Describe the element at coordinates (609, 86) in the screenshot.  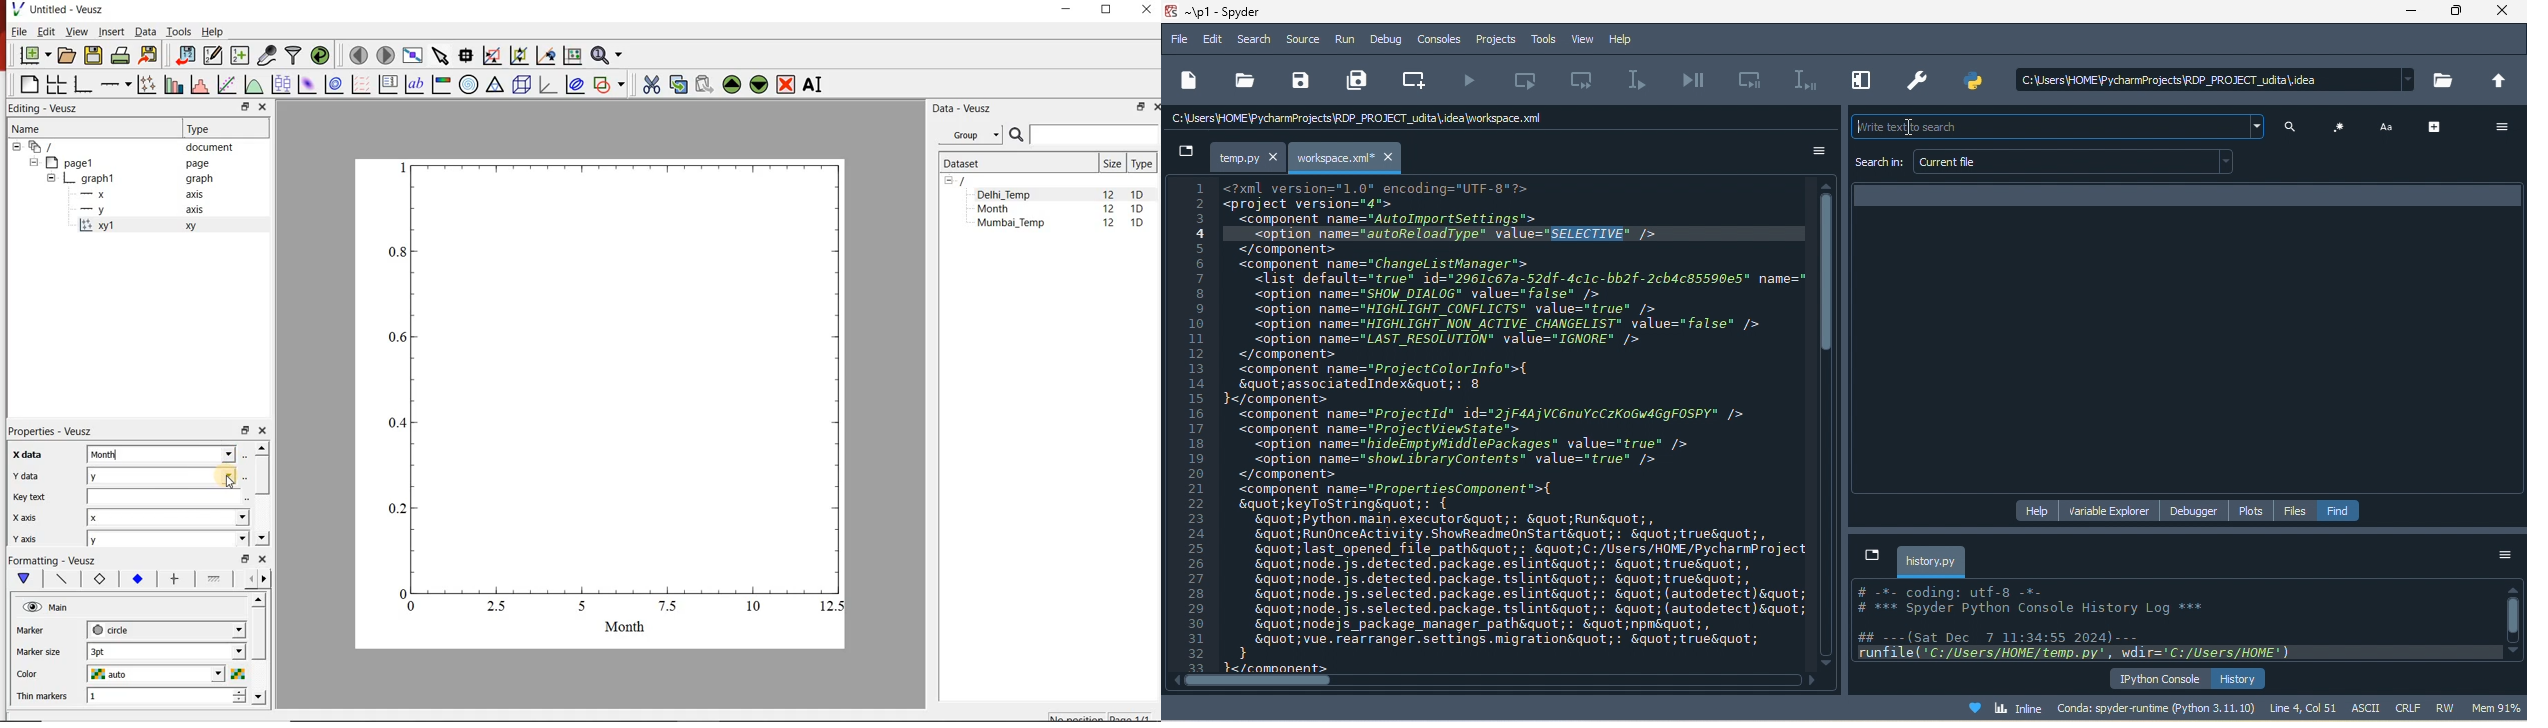
I see `add a shape to the plot` at that location.